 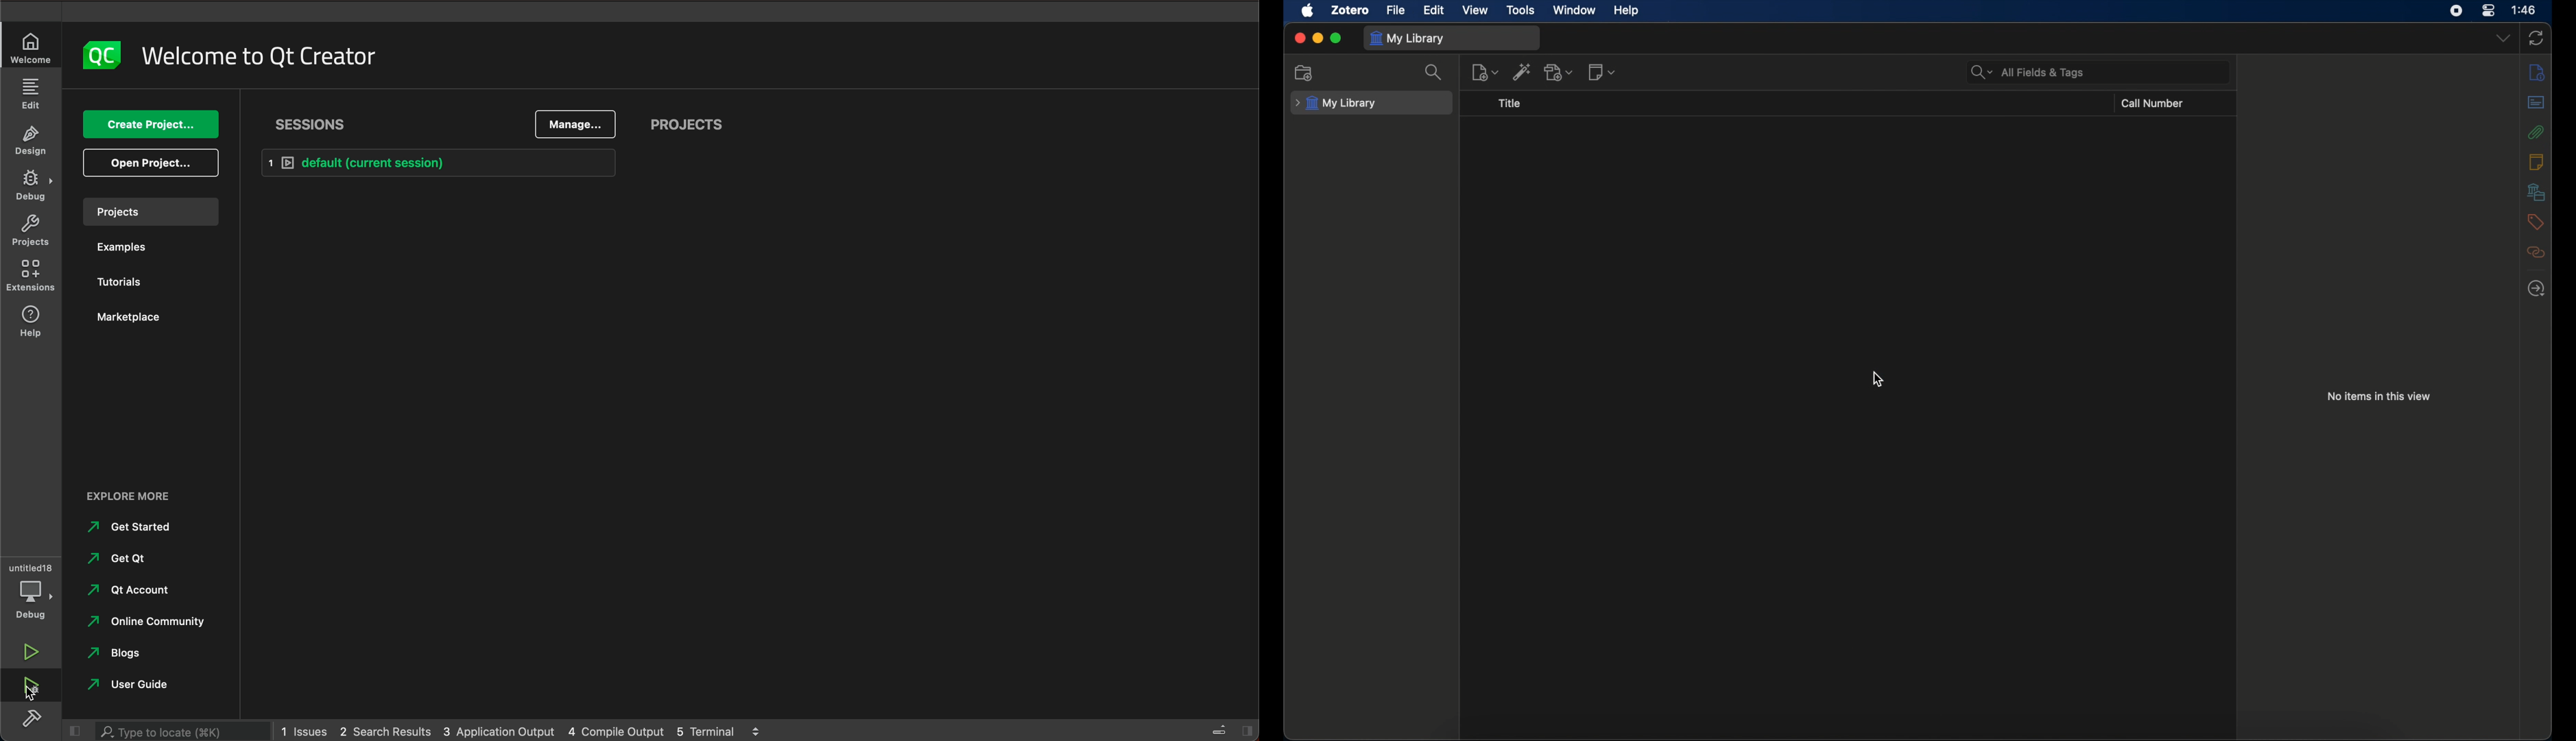 What do you see at coordinates (1233, 729) in the screenshot?
I see `close sidebar` at bounding box center [1233, 729].